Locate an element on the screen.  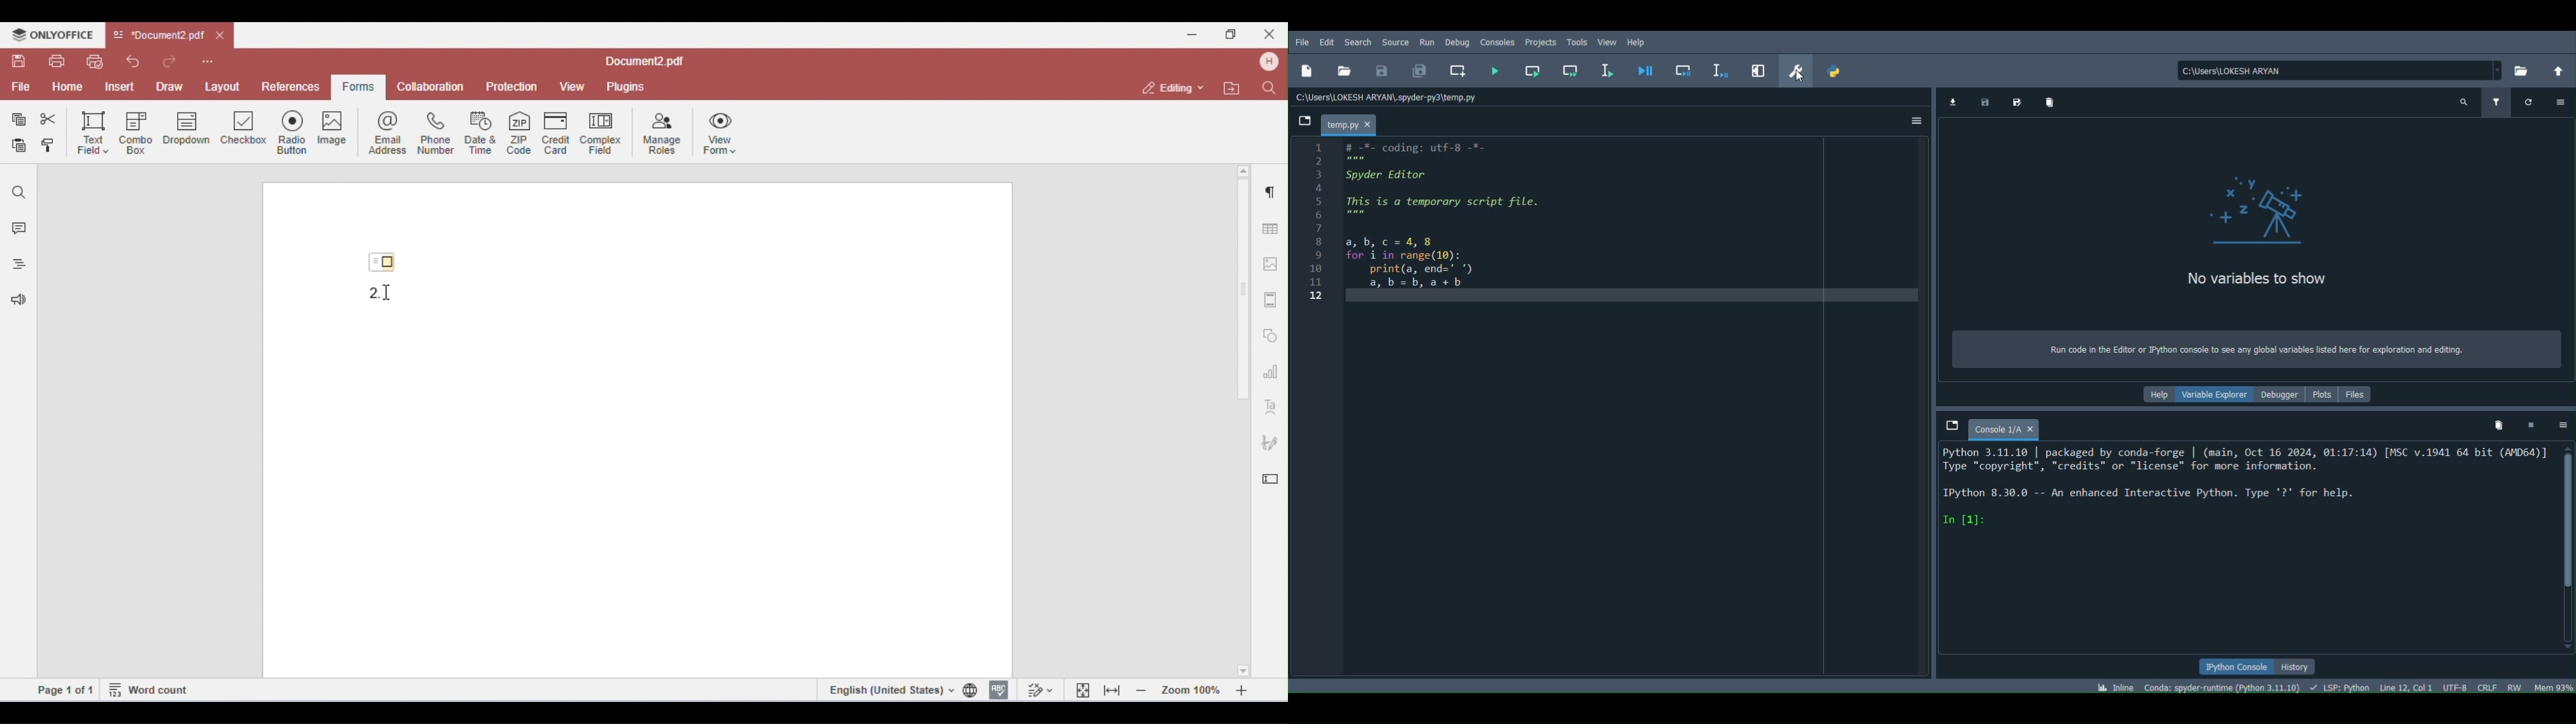
New file (Ctrl + N) is located at coordinates (1311, 68).